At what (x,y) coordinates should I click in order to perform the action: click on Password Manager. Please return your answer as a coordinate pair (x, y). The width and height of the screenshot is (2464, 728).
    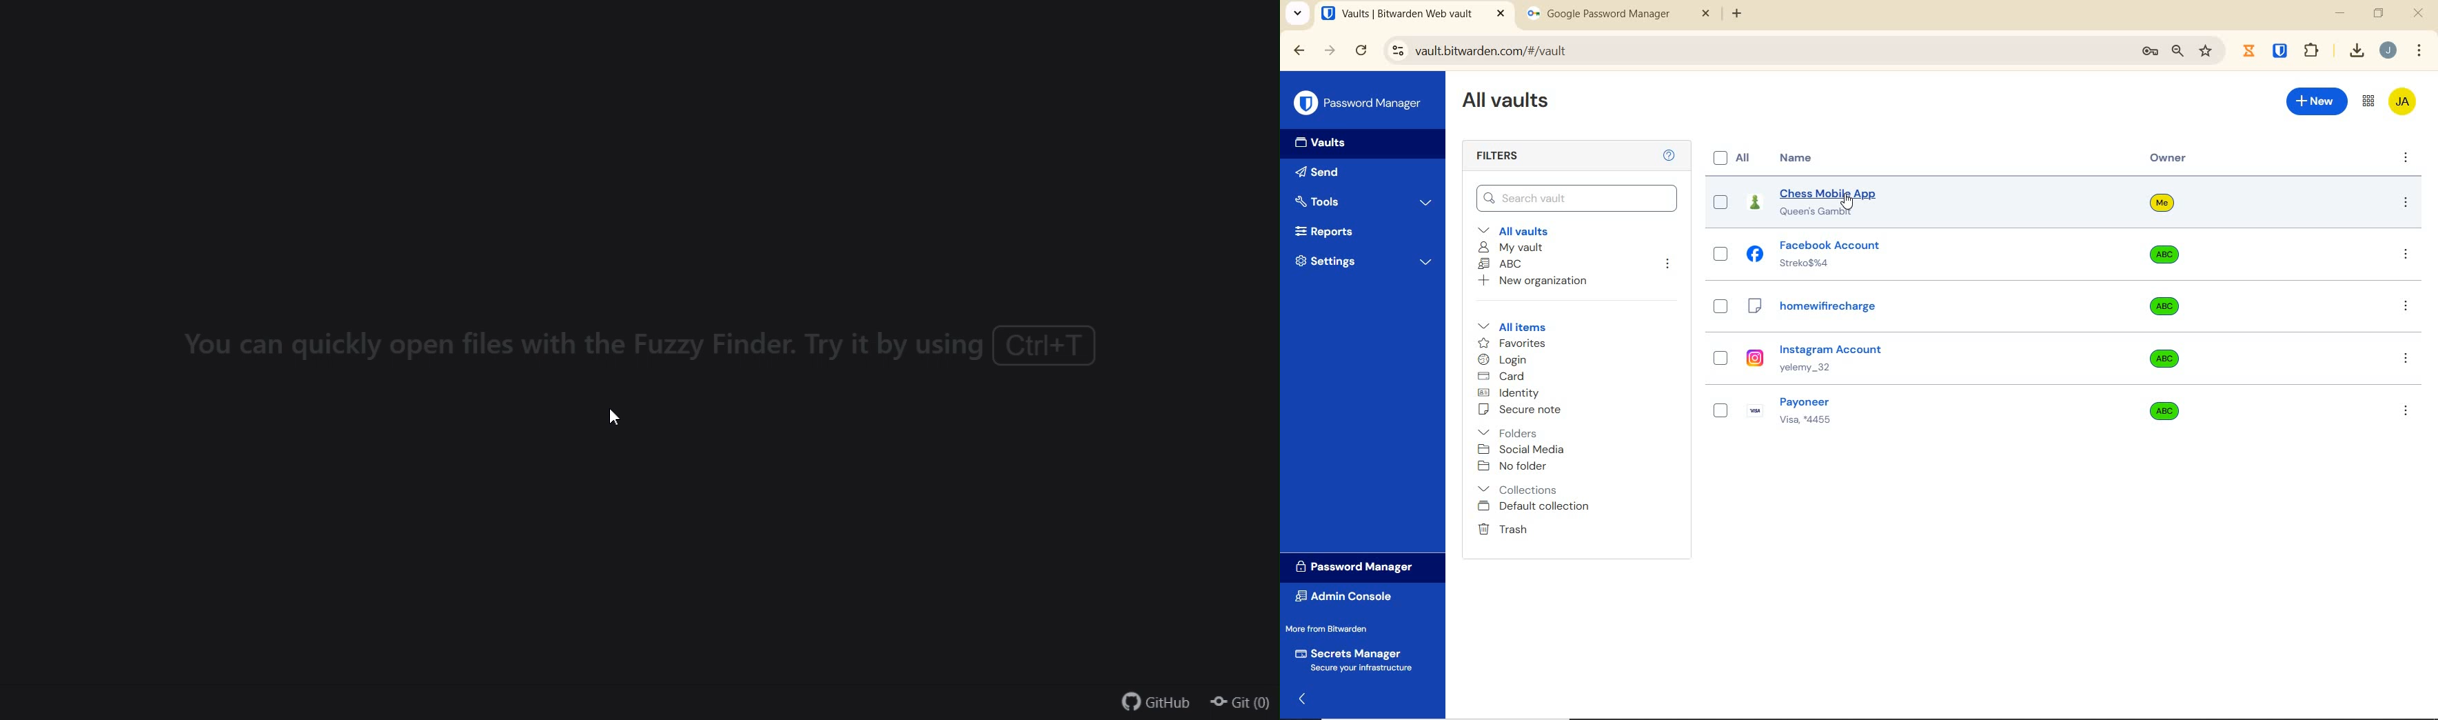
    Looking at the image, I should click on (1361, 568).